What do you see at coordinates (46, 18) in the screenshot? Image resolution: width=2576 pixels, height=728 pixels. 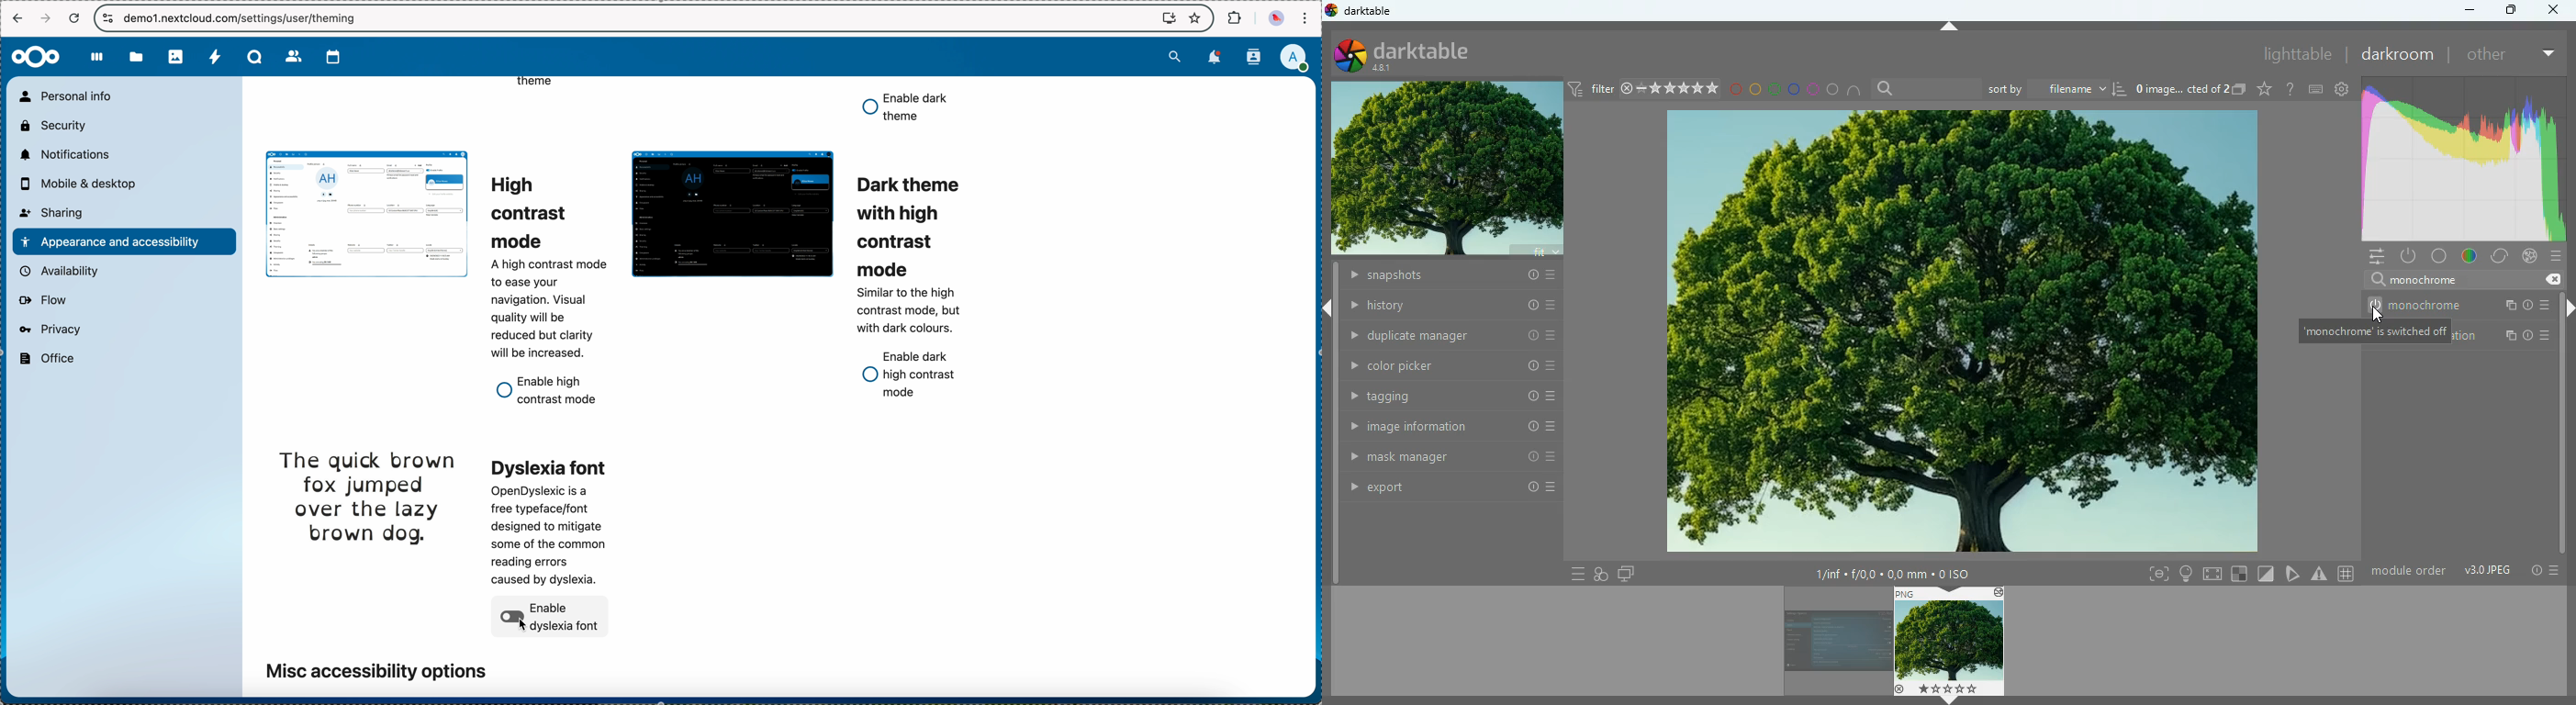 I see `navigate foward` at bounding box center [46, 18].